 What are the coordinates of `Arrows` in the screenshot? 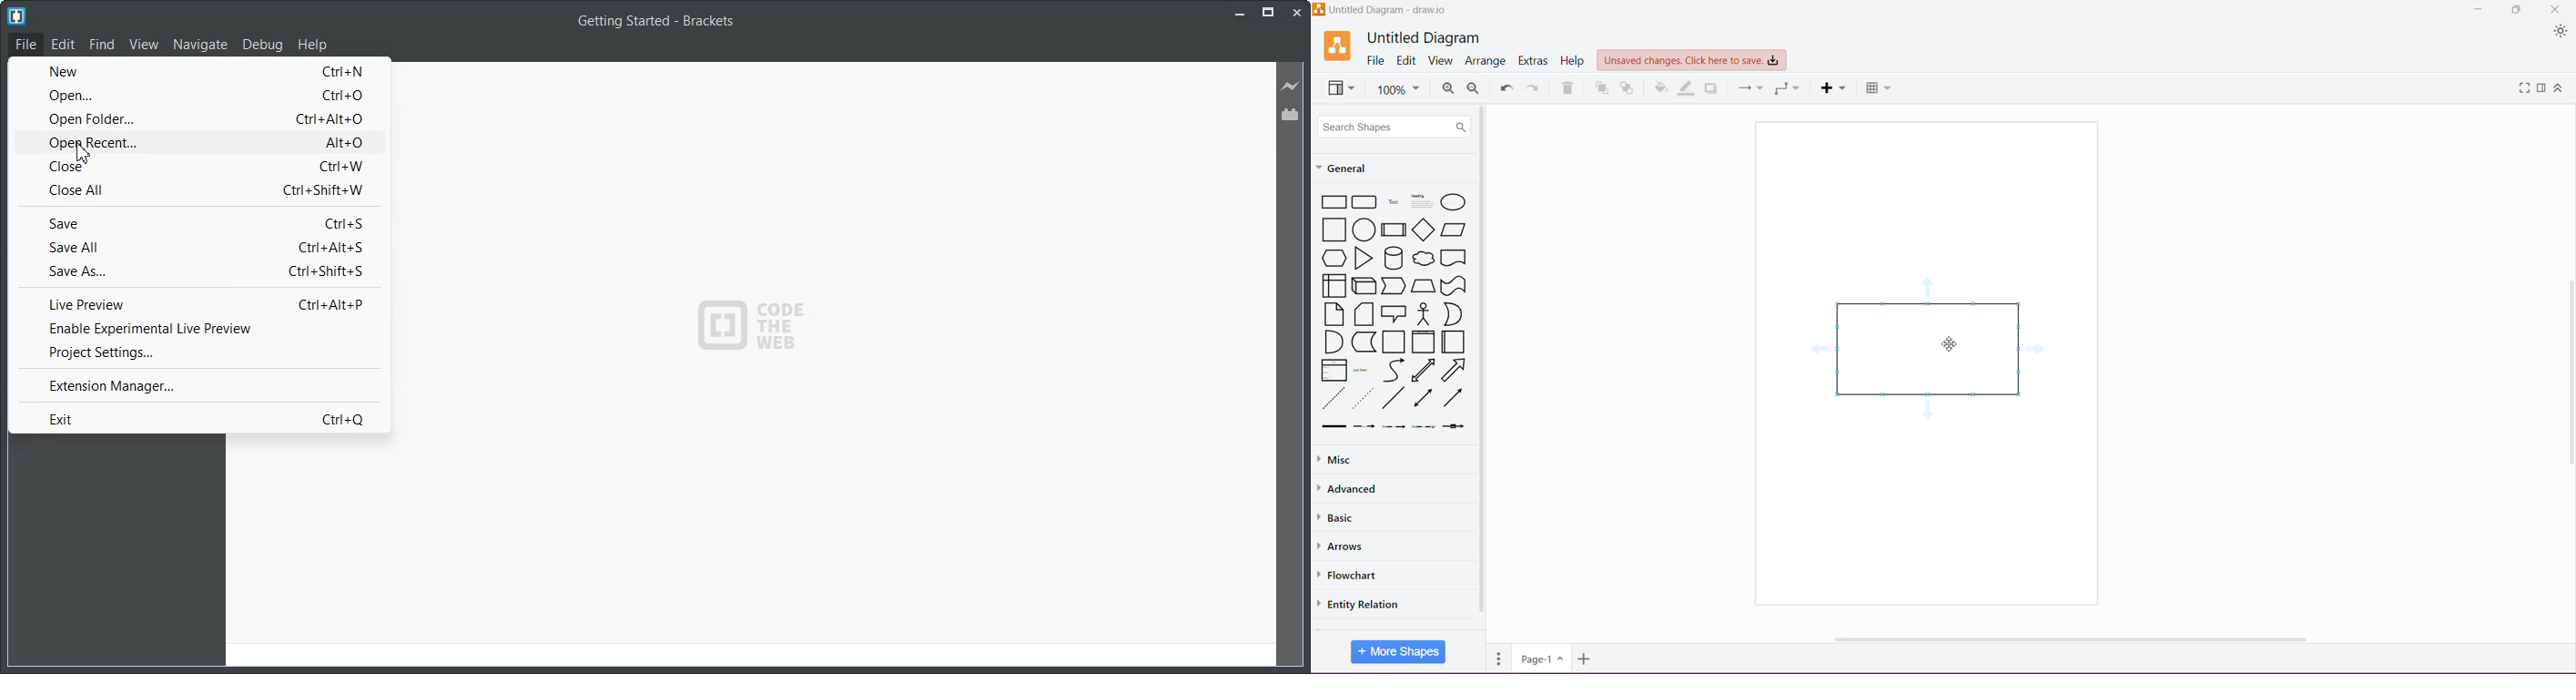 It's located at (1342, 545).